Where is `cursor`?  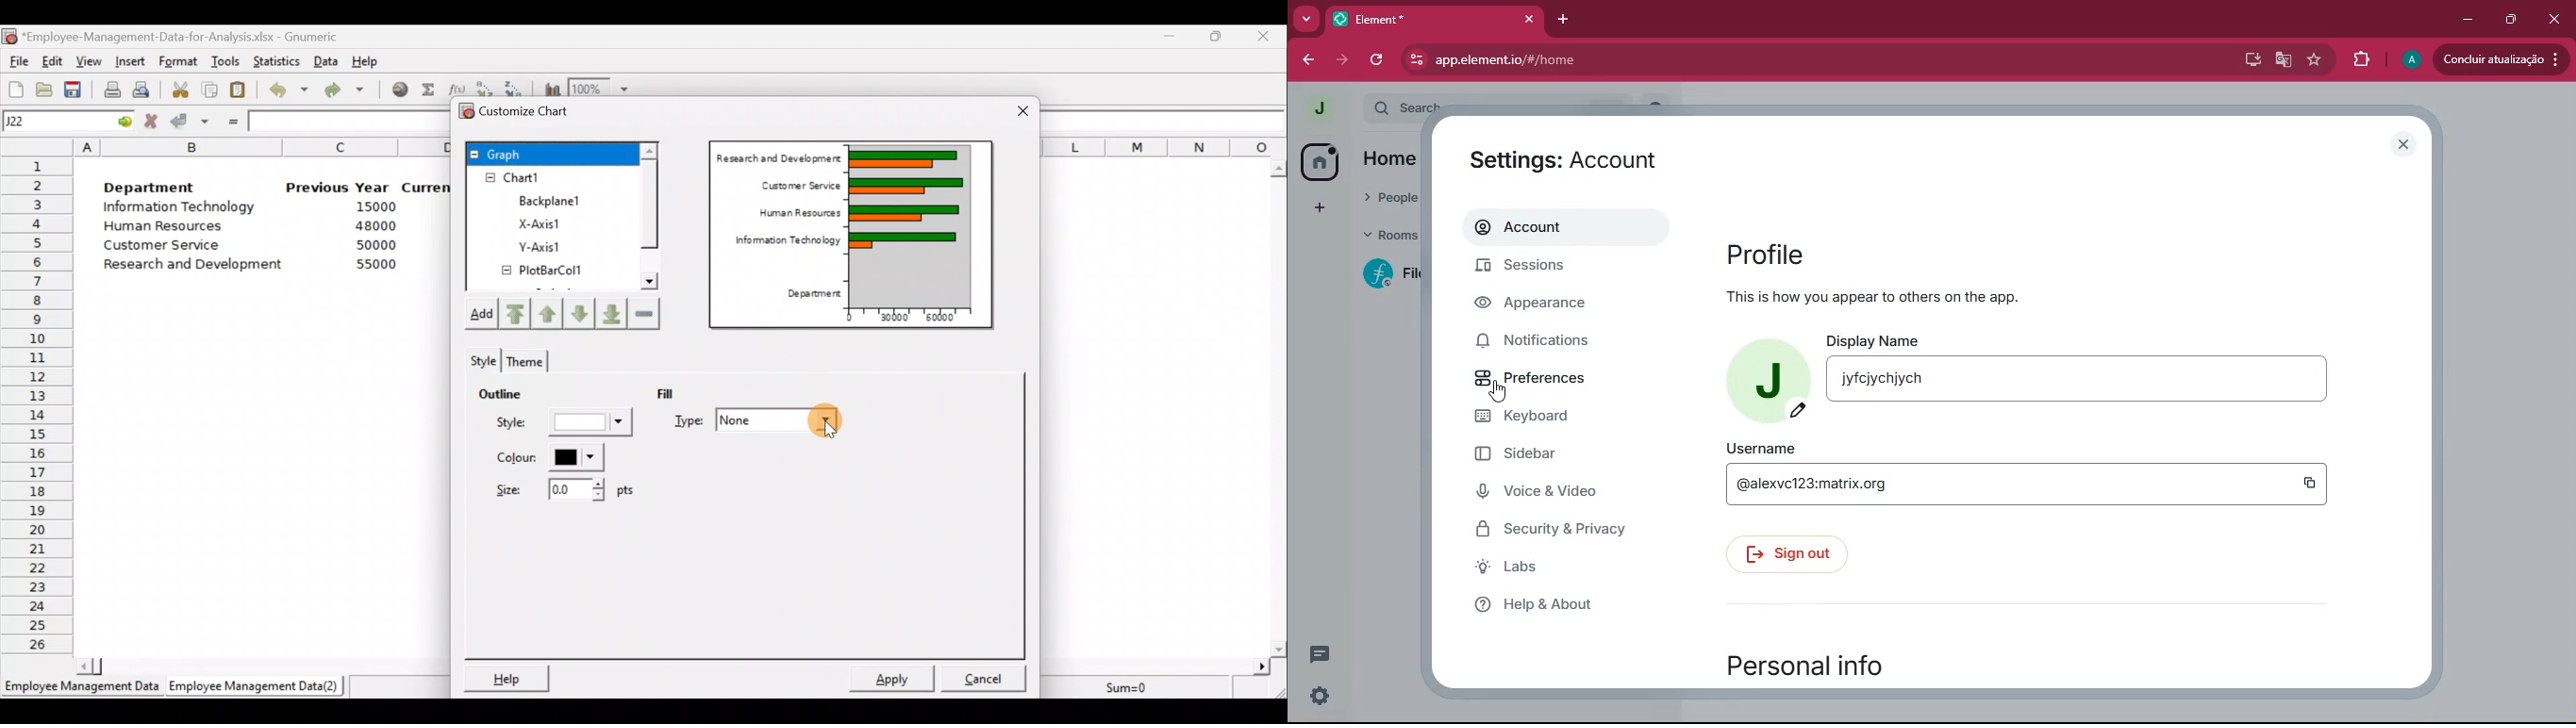
cursor is located at coordinates (1498, 391).